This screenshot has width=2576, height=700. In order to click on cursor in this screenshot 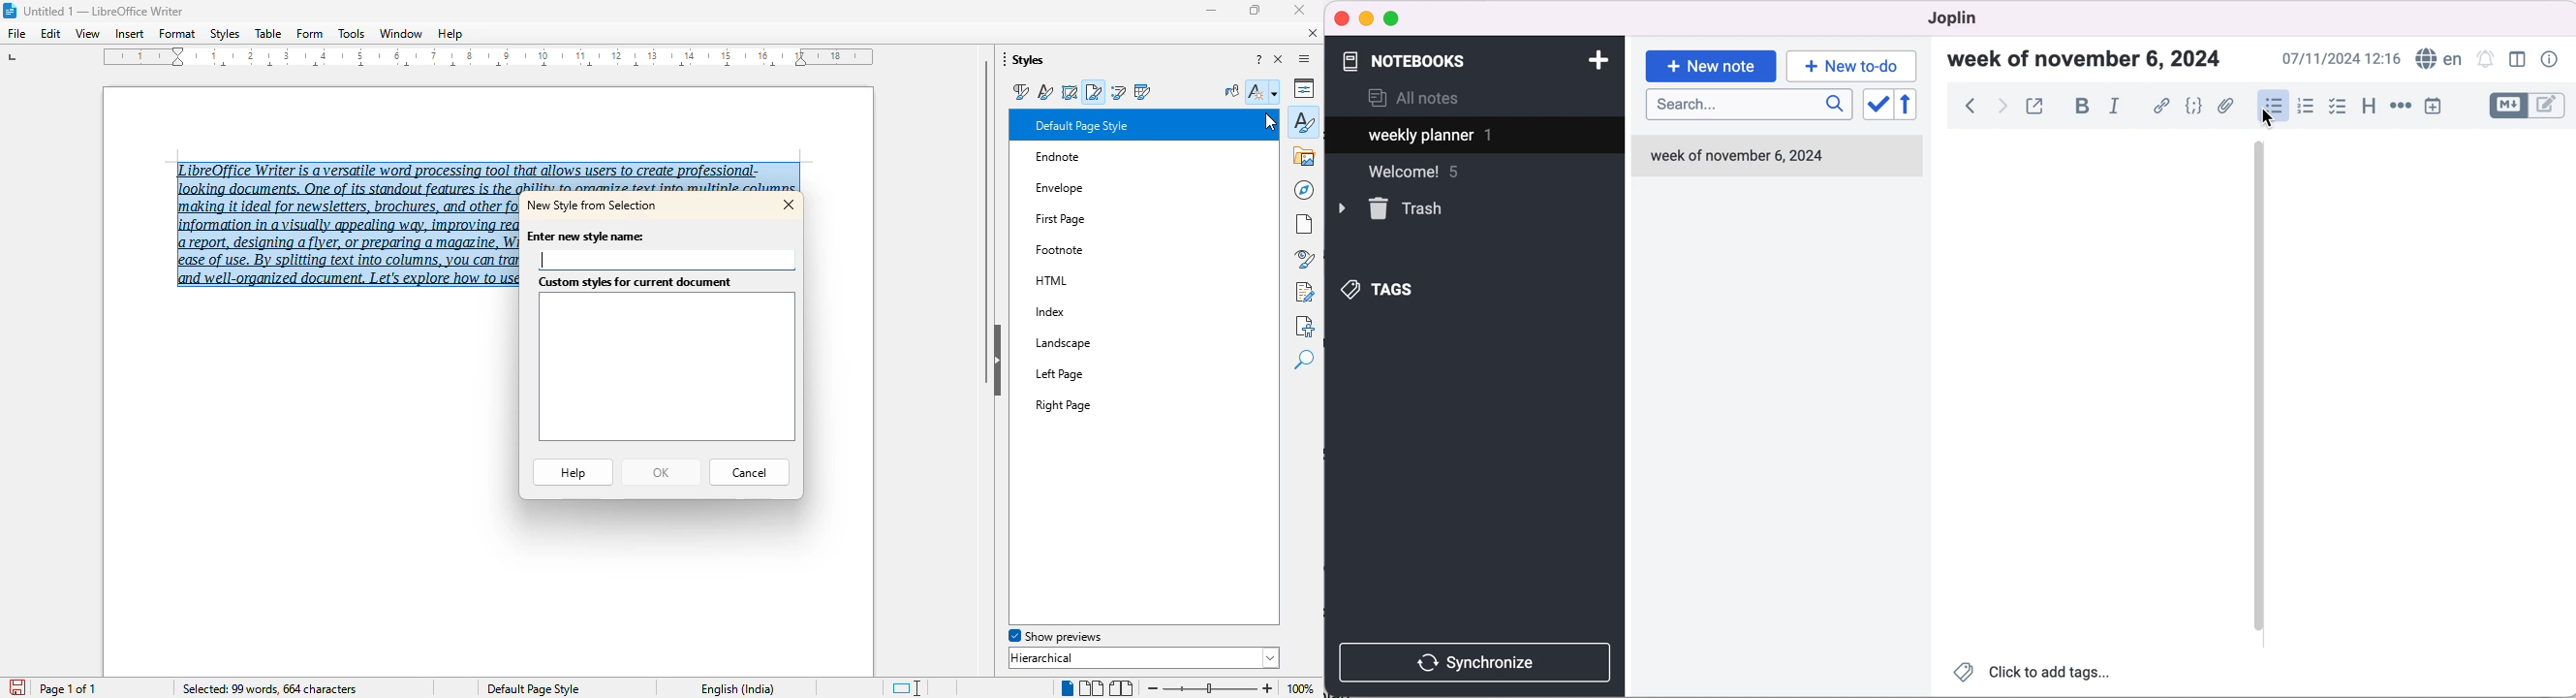, I will do `click(2270, 118)`.